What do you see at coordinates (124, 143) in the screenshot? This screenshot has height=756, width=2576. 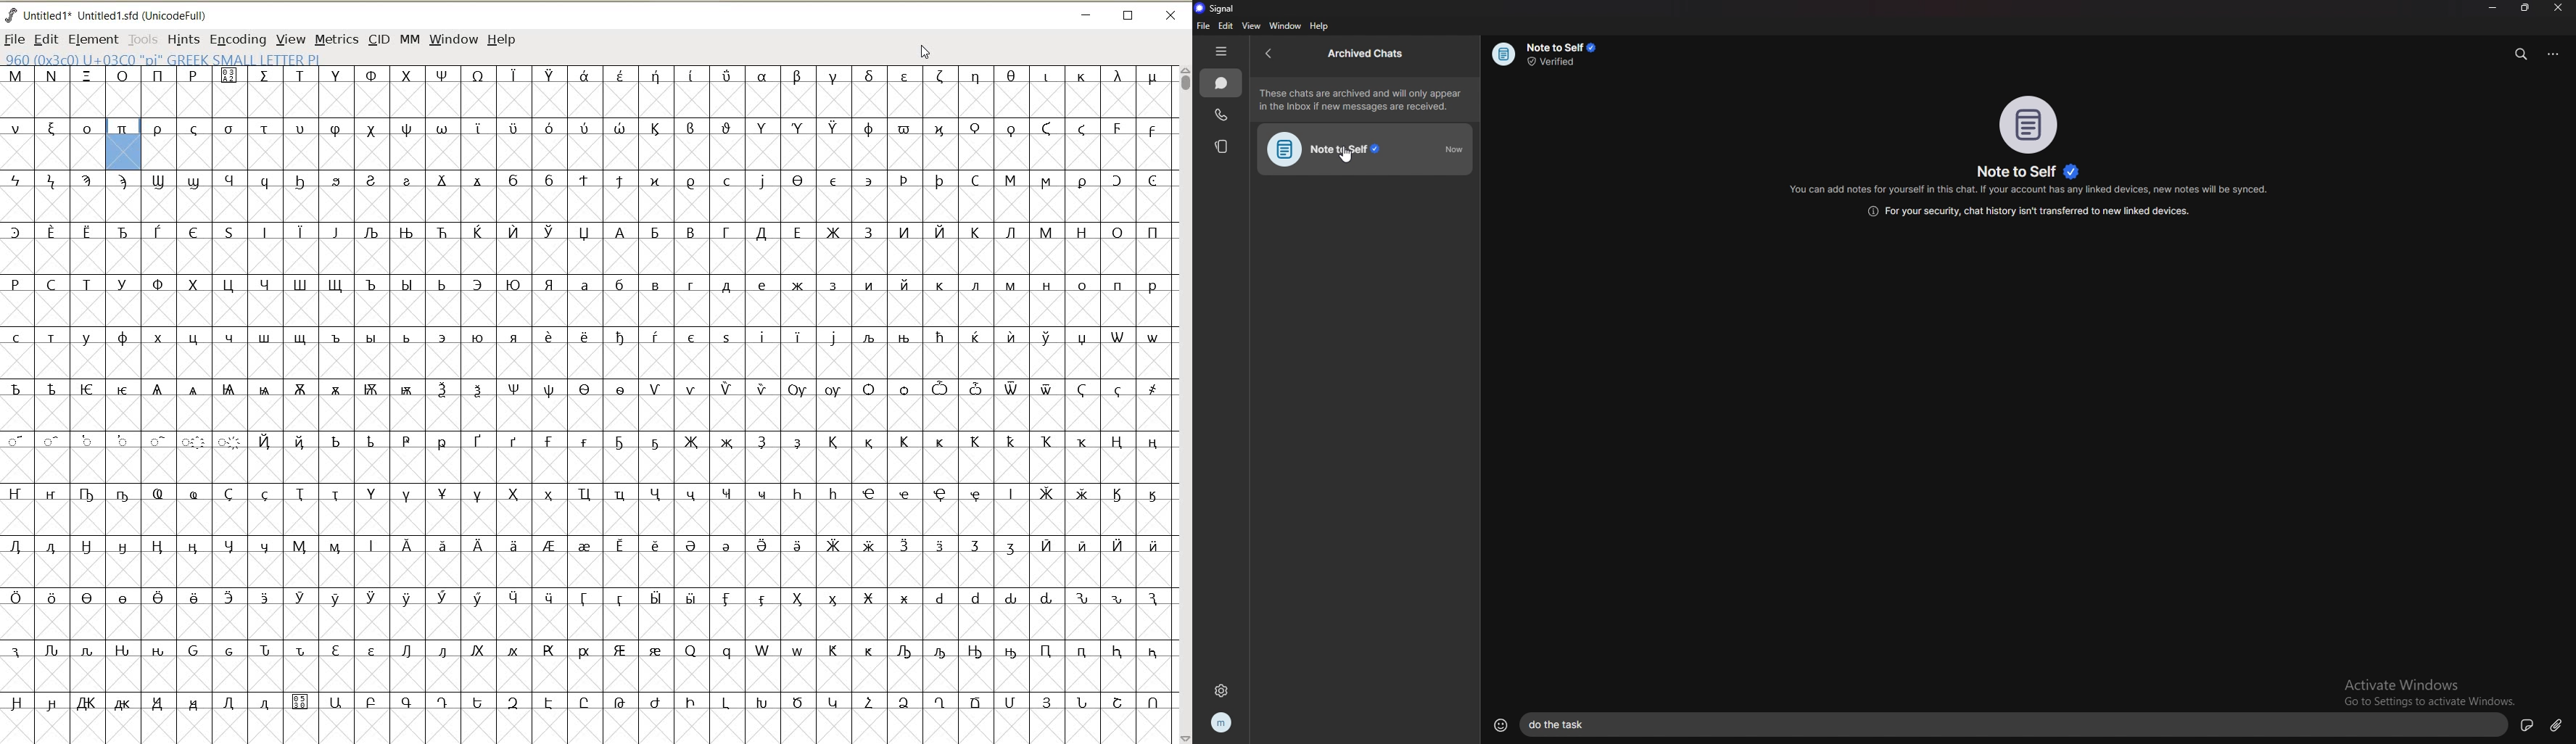 I see `glyph slot` at bounding box center [124, 143].